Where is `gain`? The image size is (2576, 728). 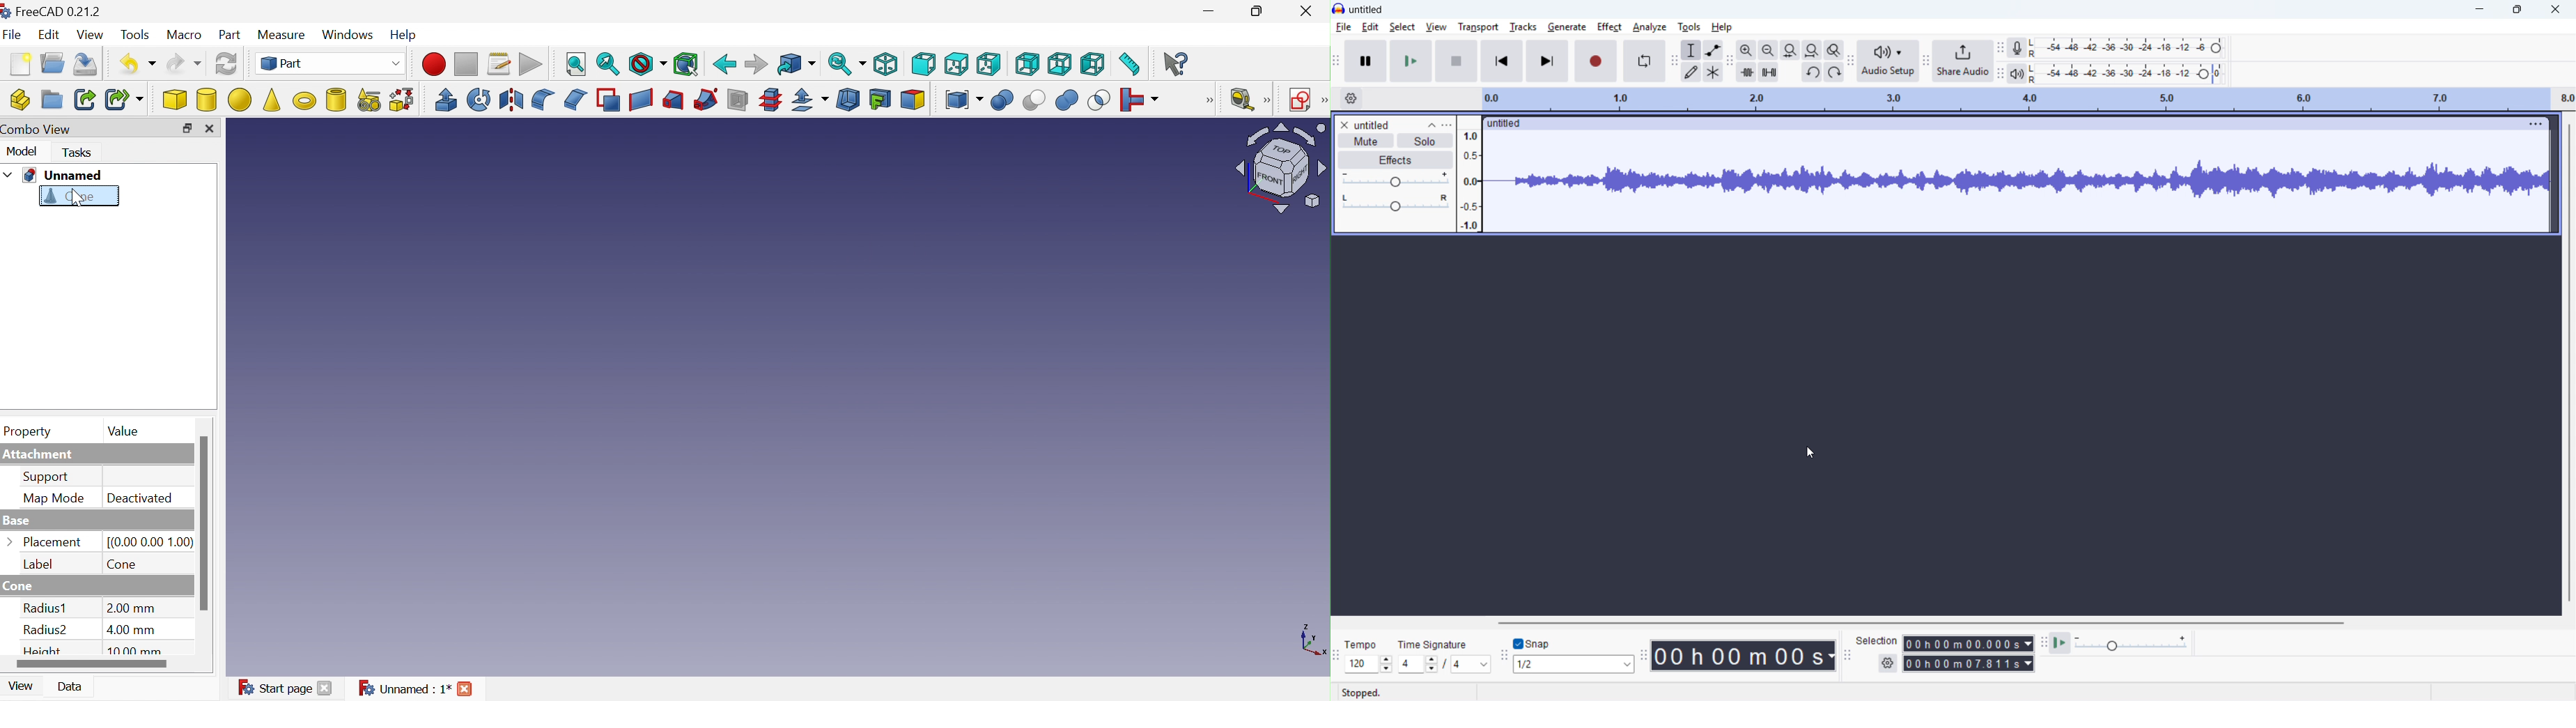
gain is located at coordinates (1395, 180).